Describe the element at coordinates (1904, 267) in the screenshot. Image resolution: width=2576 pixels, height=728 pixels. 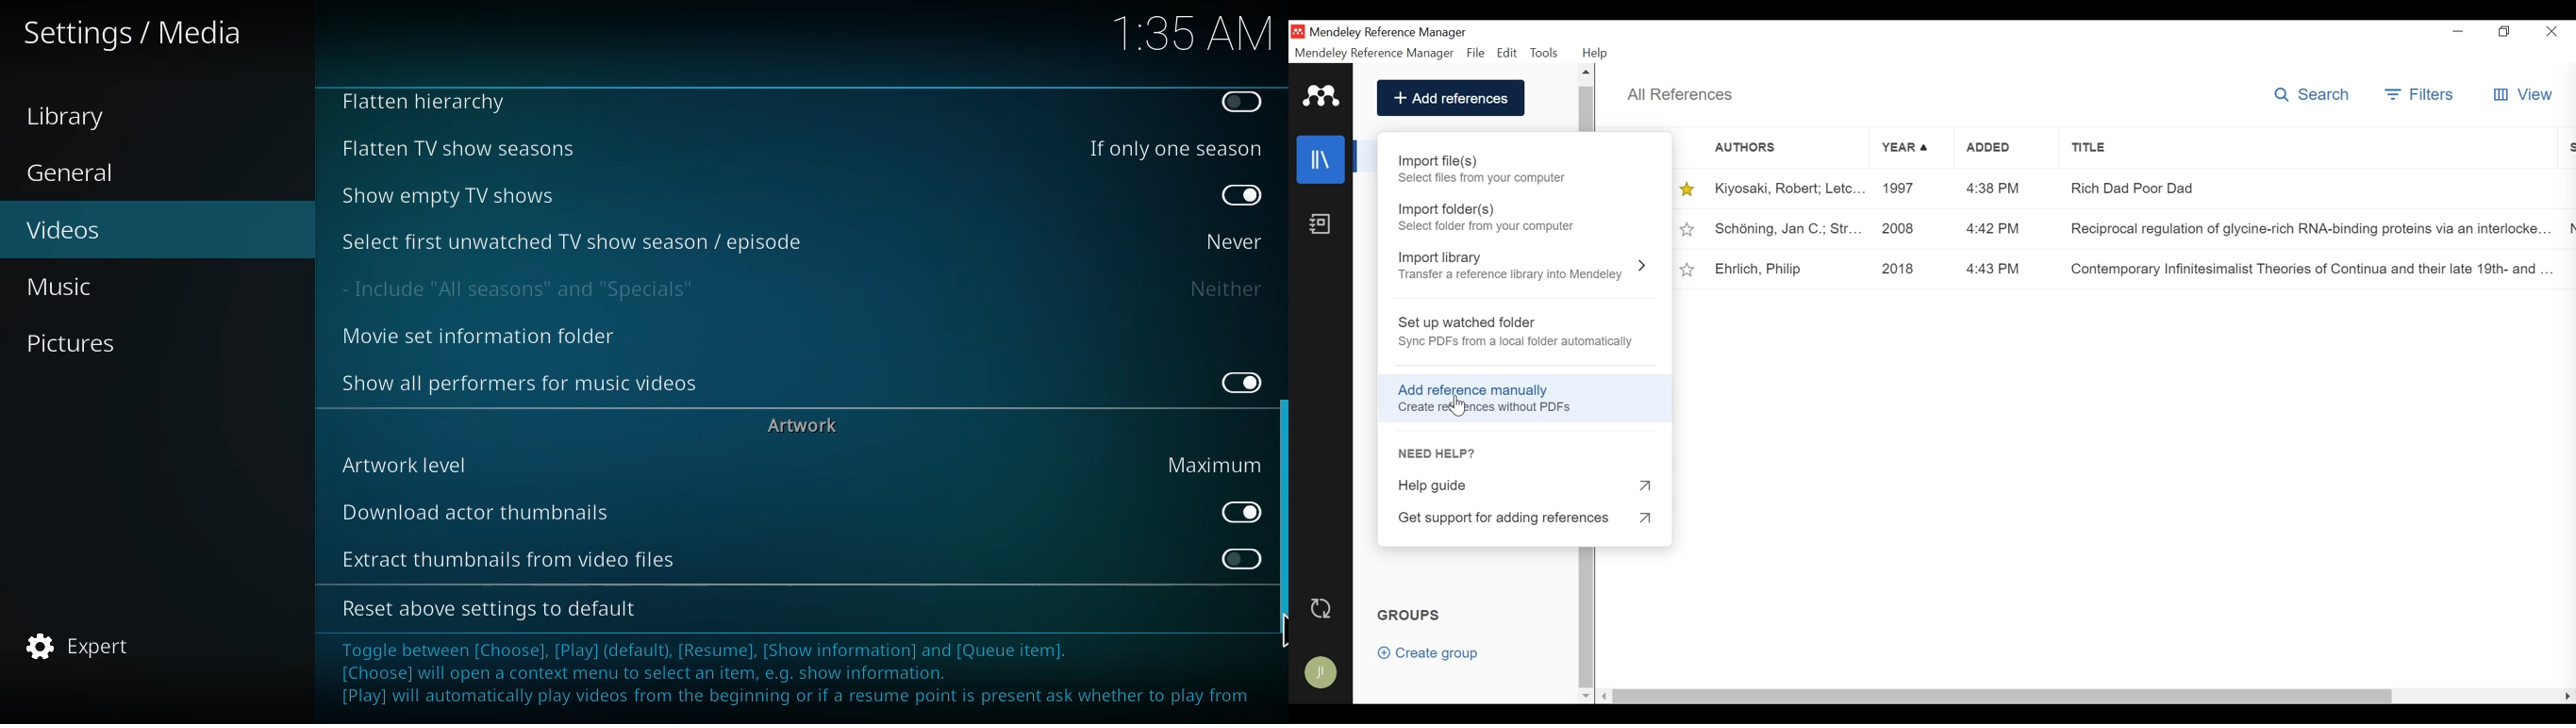
I see `2018` at that location.